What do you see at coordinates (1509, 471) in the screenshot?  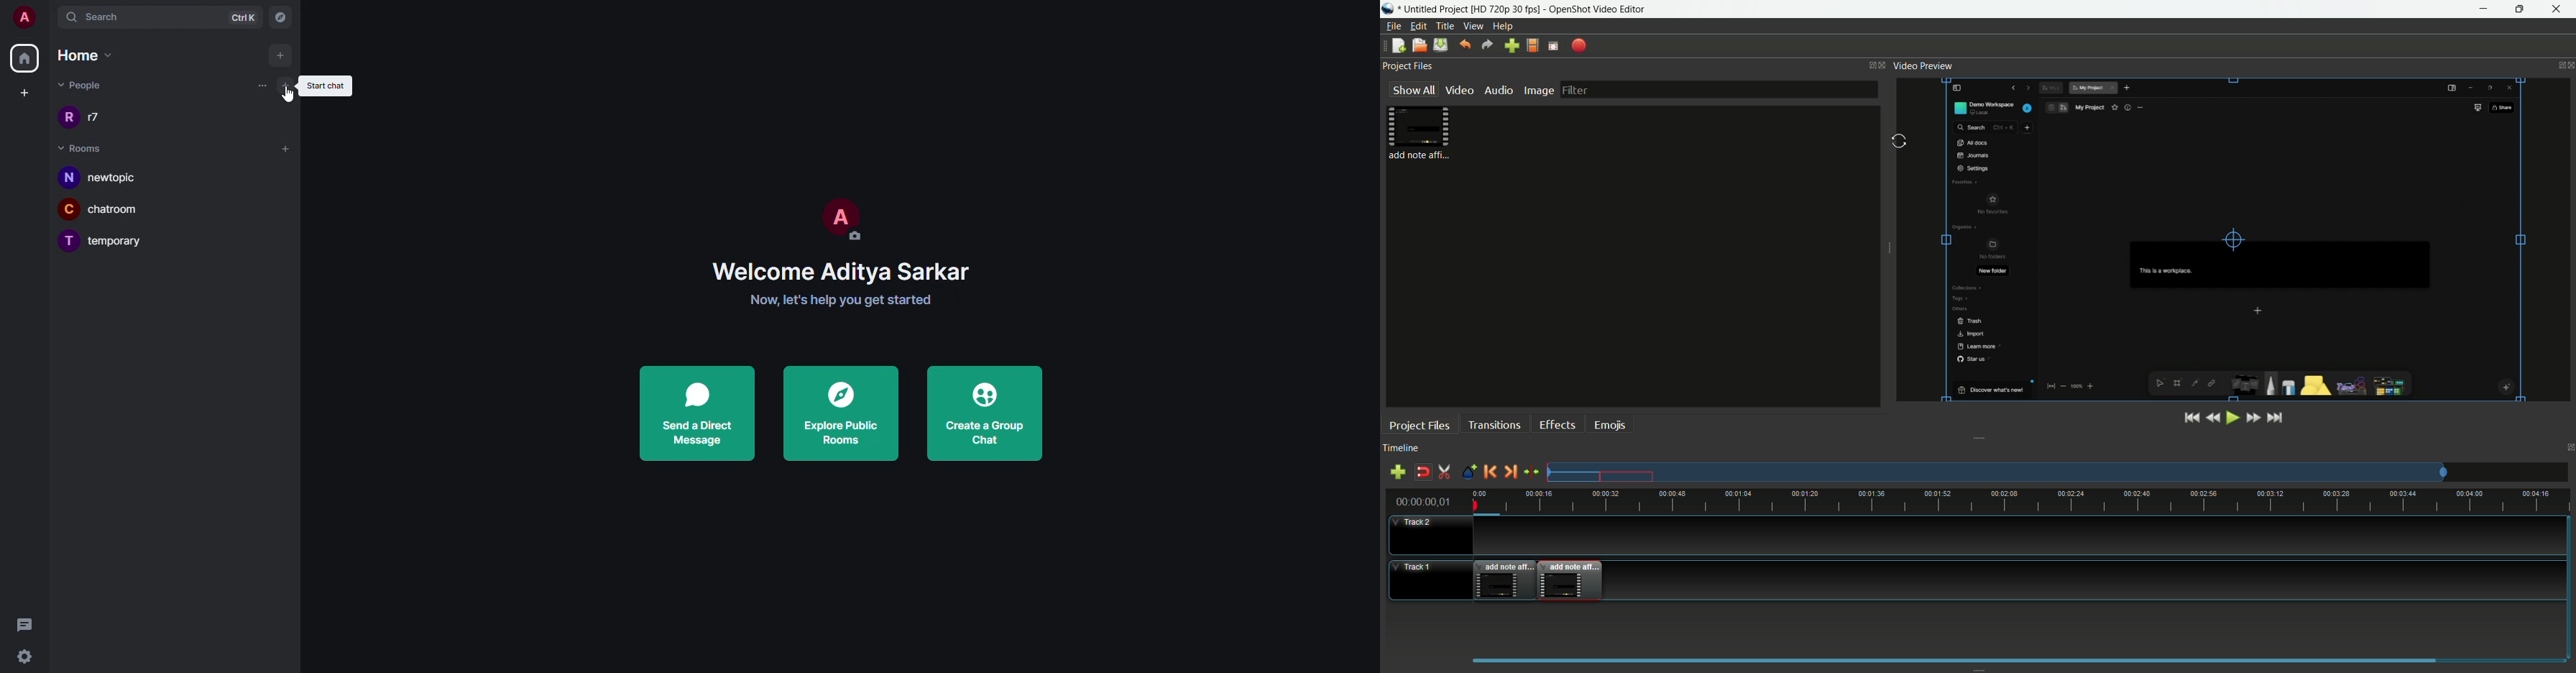 I see `next marker` at bounding box center [1509, 471].